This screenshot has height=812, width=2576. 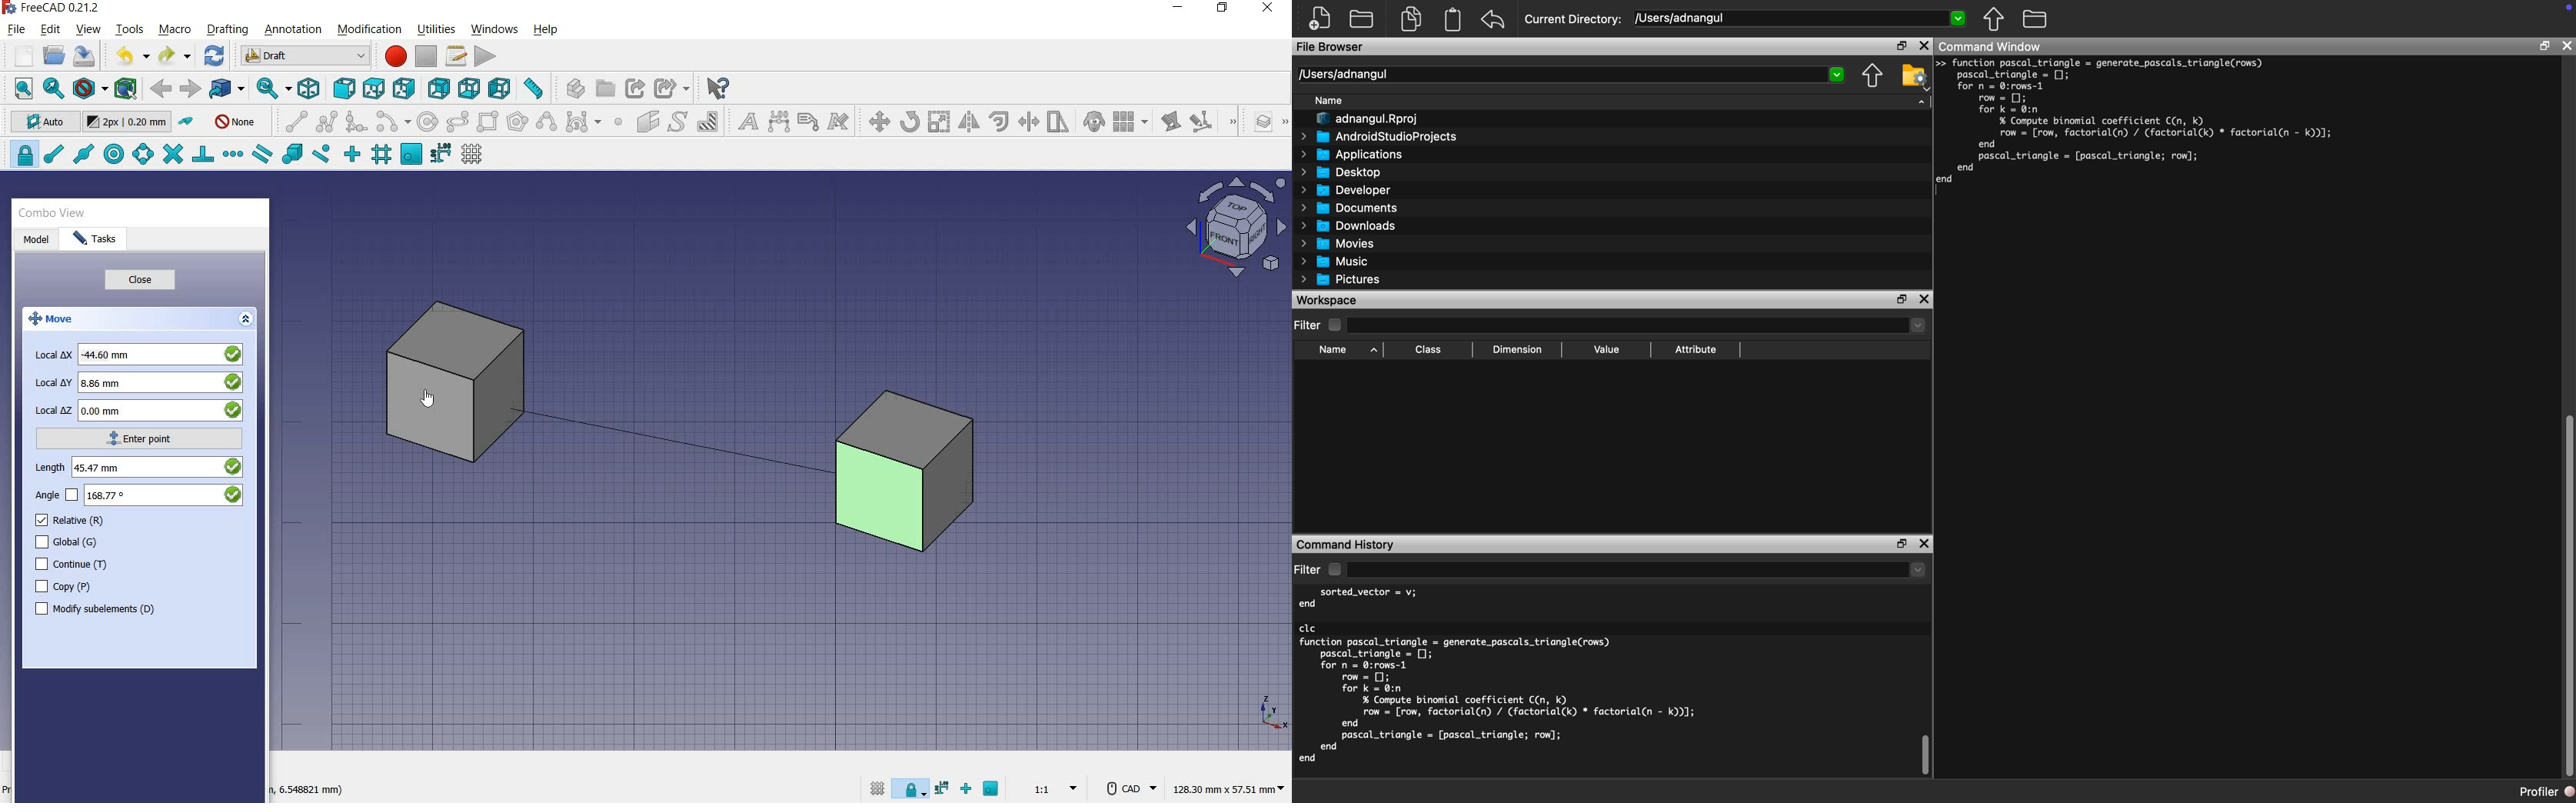 I want to click on new, so click(x=19, y=56).